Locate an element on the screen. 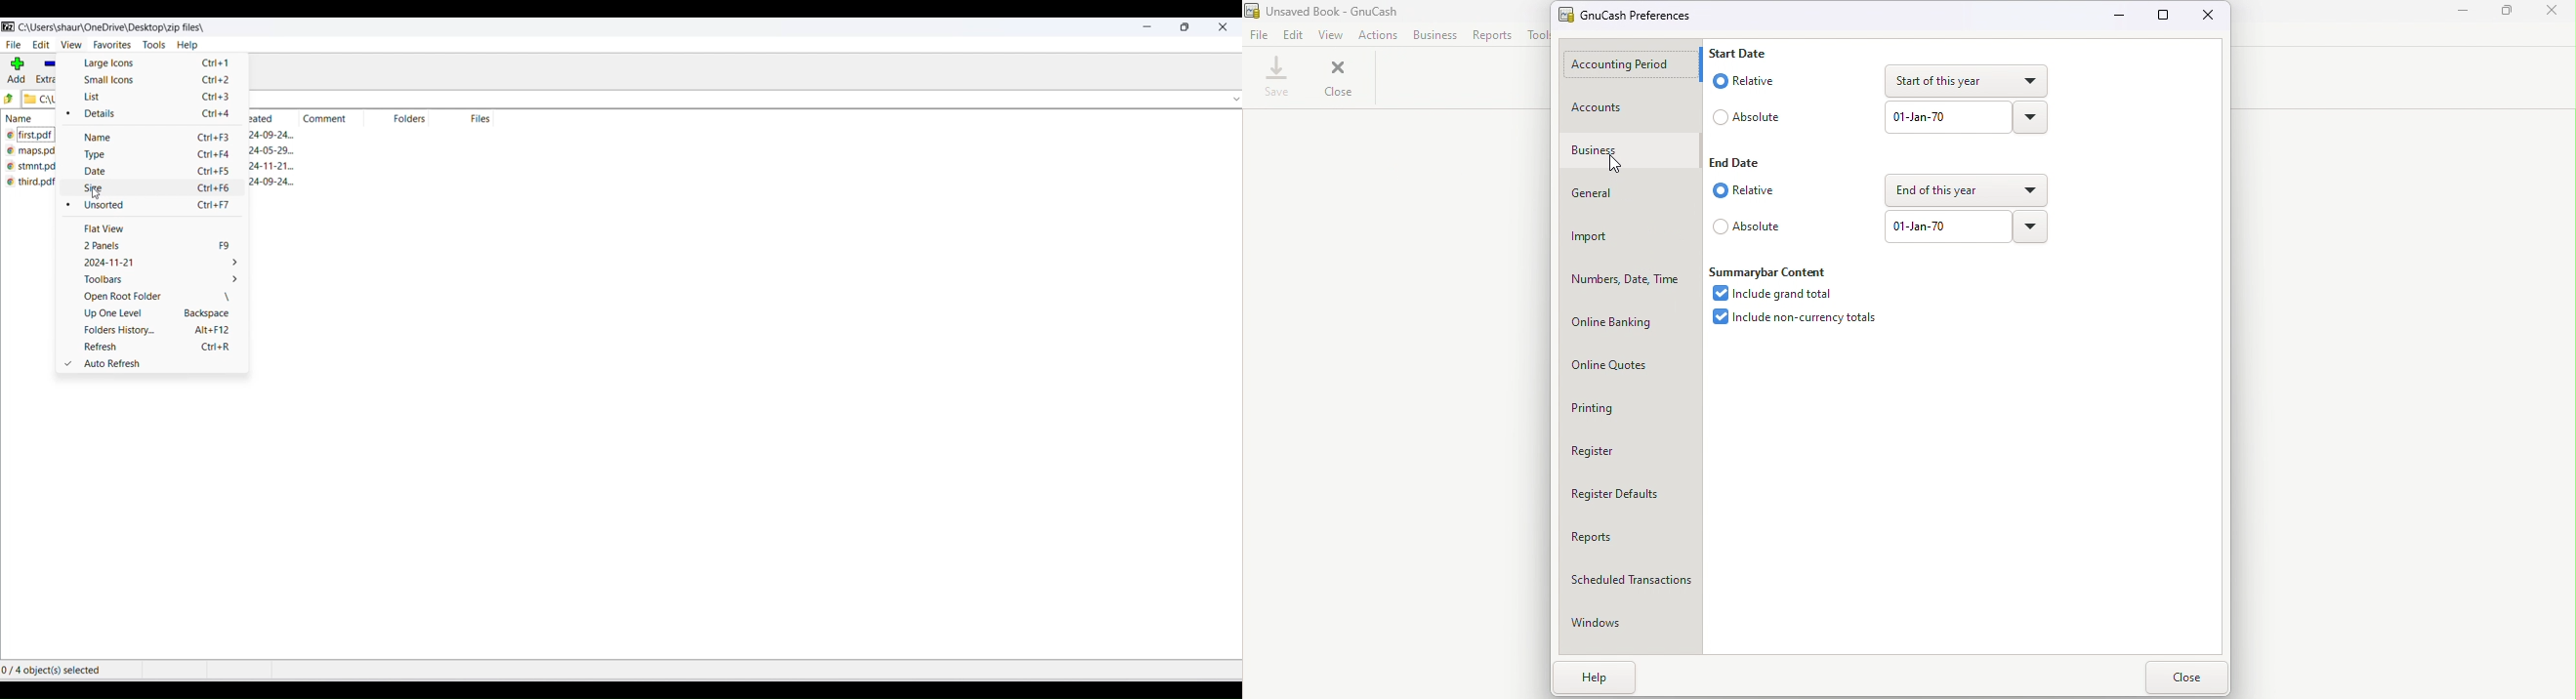 The width and height of the screenshot is (2576, 700). file name is located at coordinates (32, 168).